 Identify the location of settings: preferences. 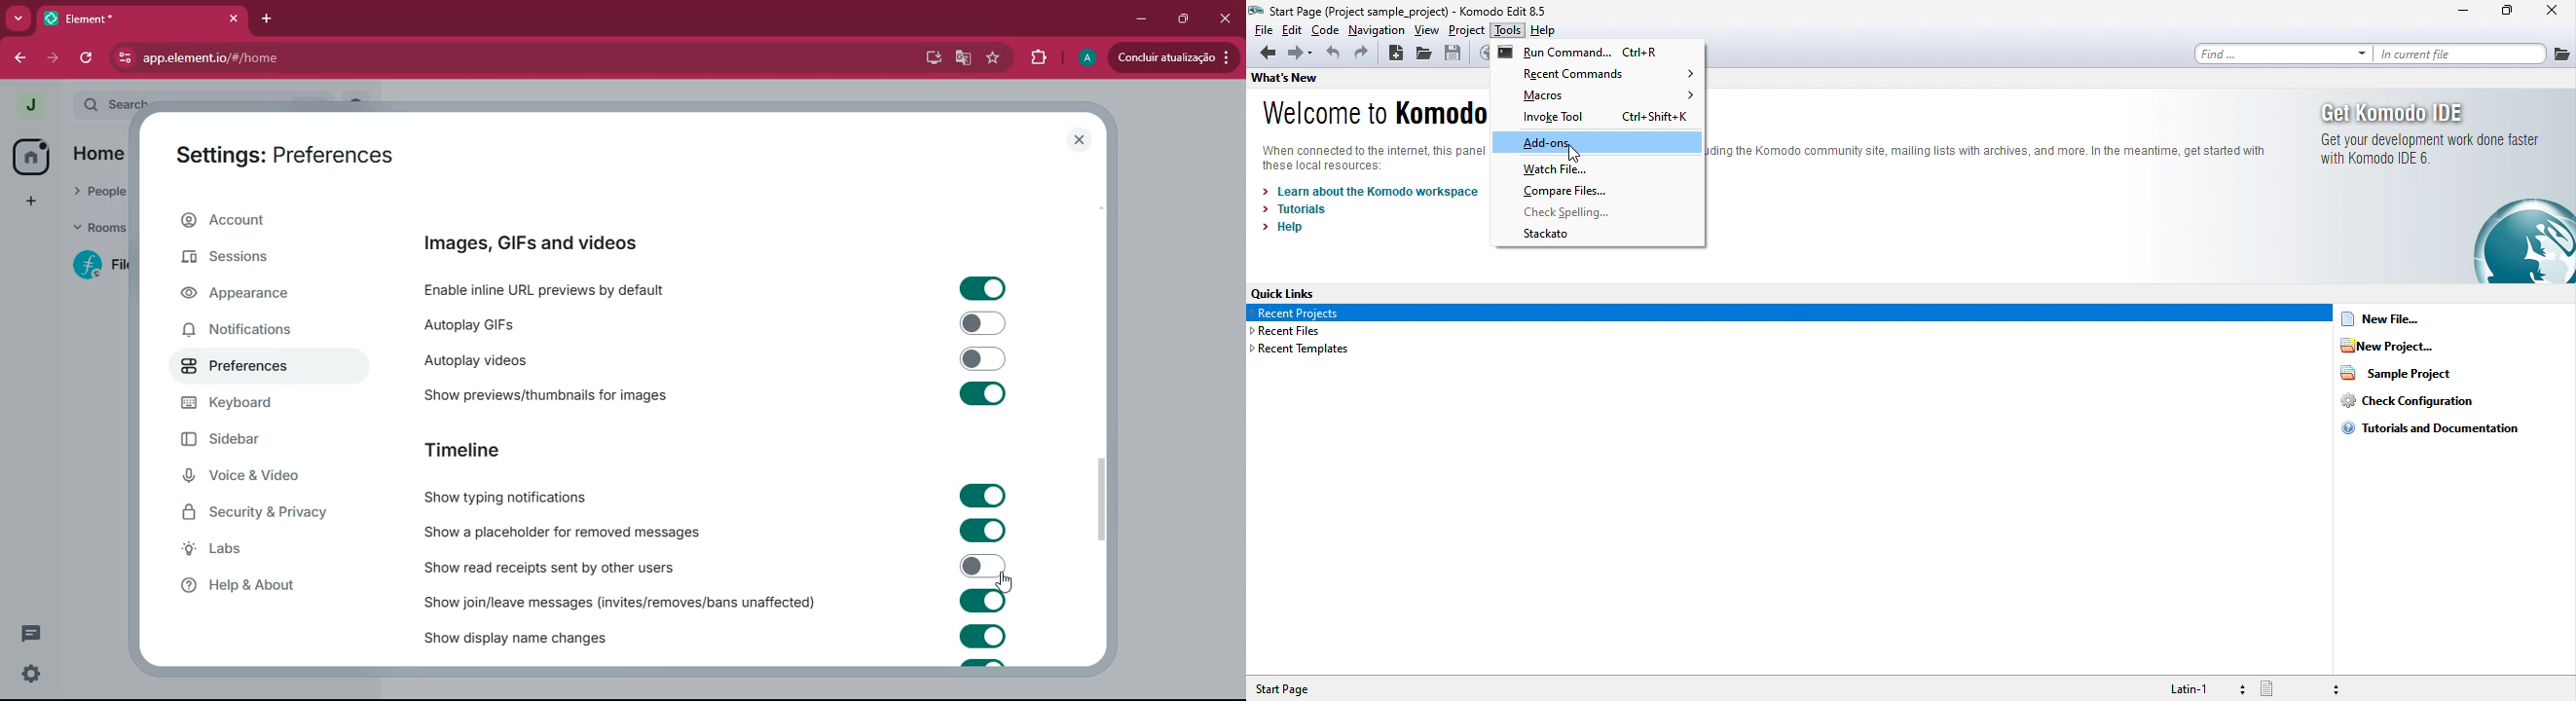
(282, 156).